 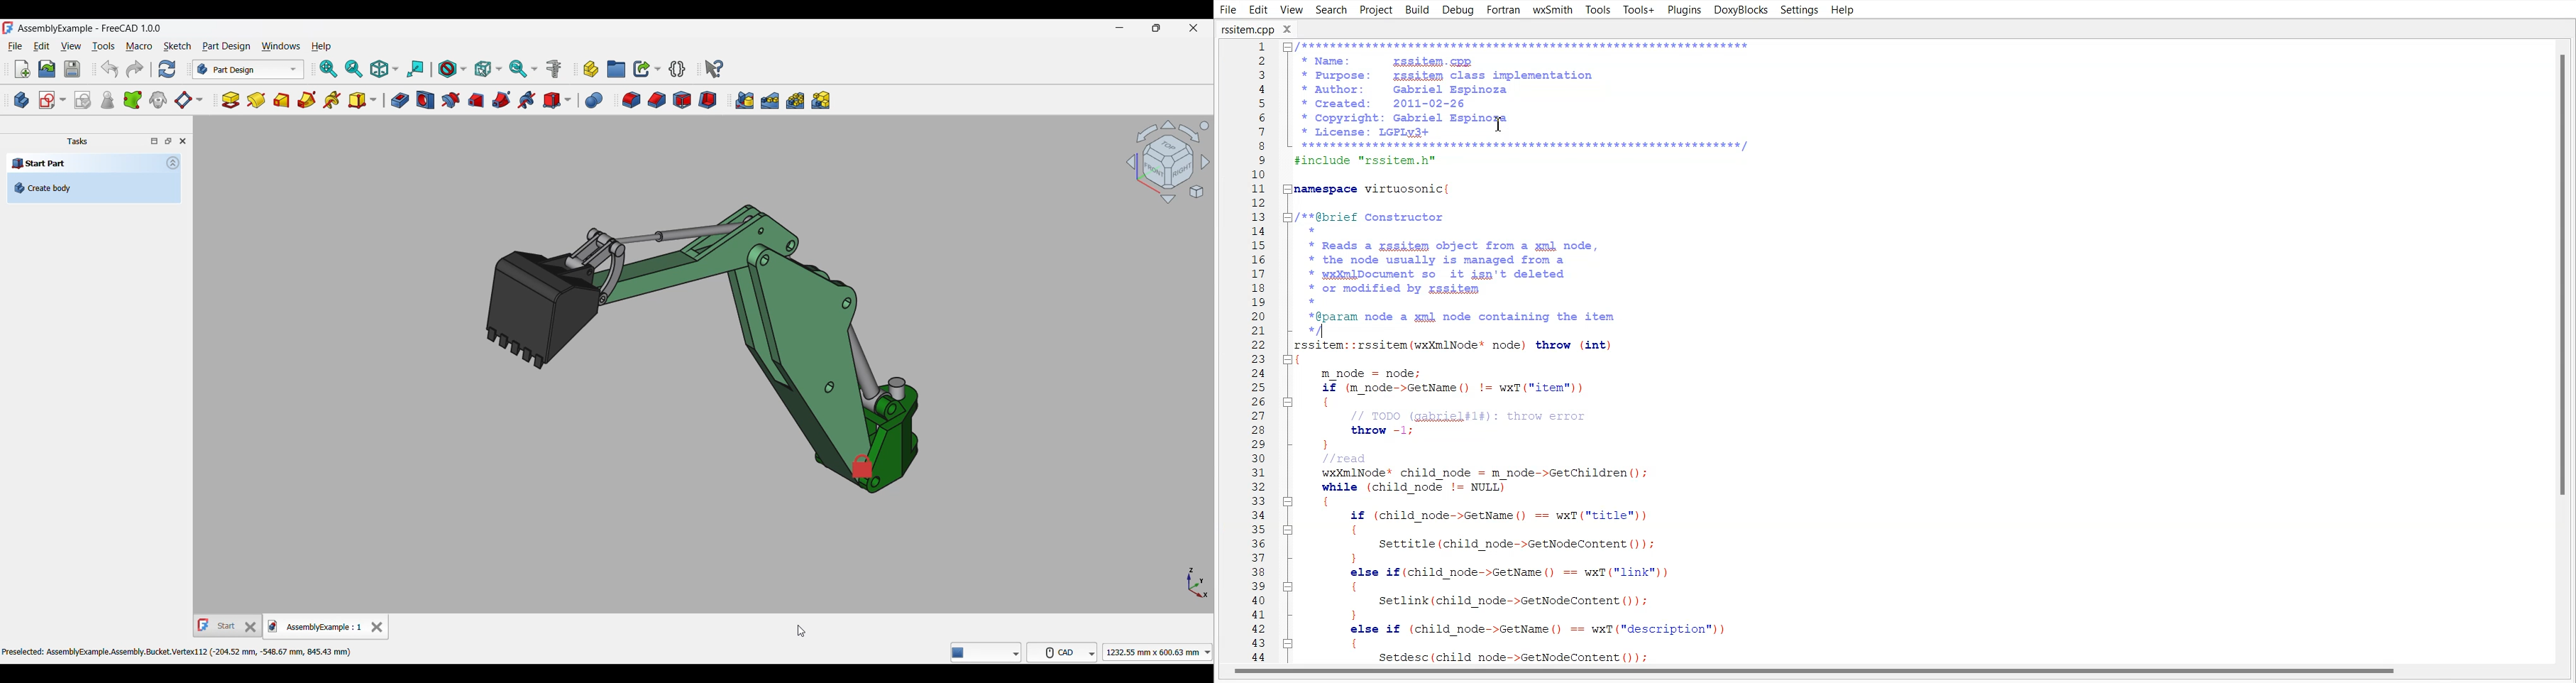 I want to click on Horizontal scroll bar, so click(x=1895, y=674).